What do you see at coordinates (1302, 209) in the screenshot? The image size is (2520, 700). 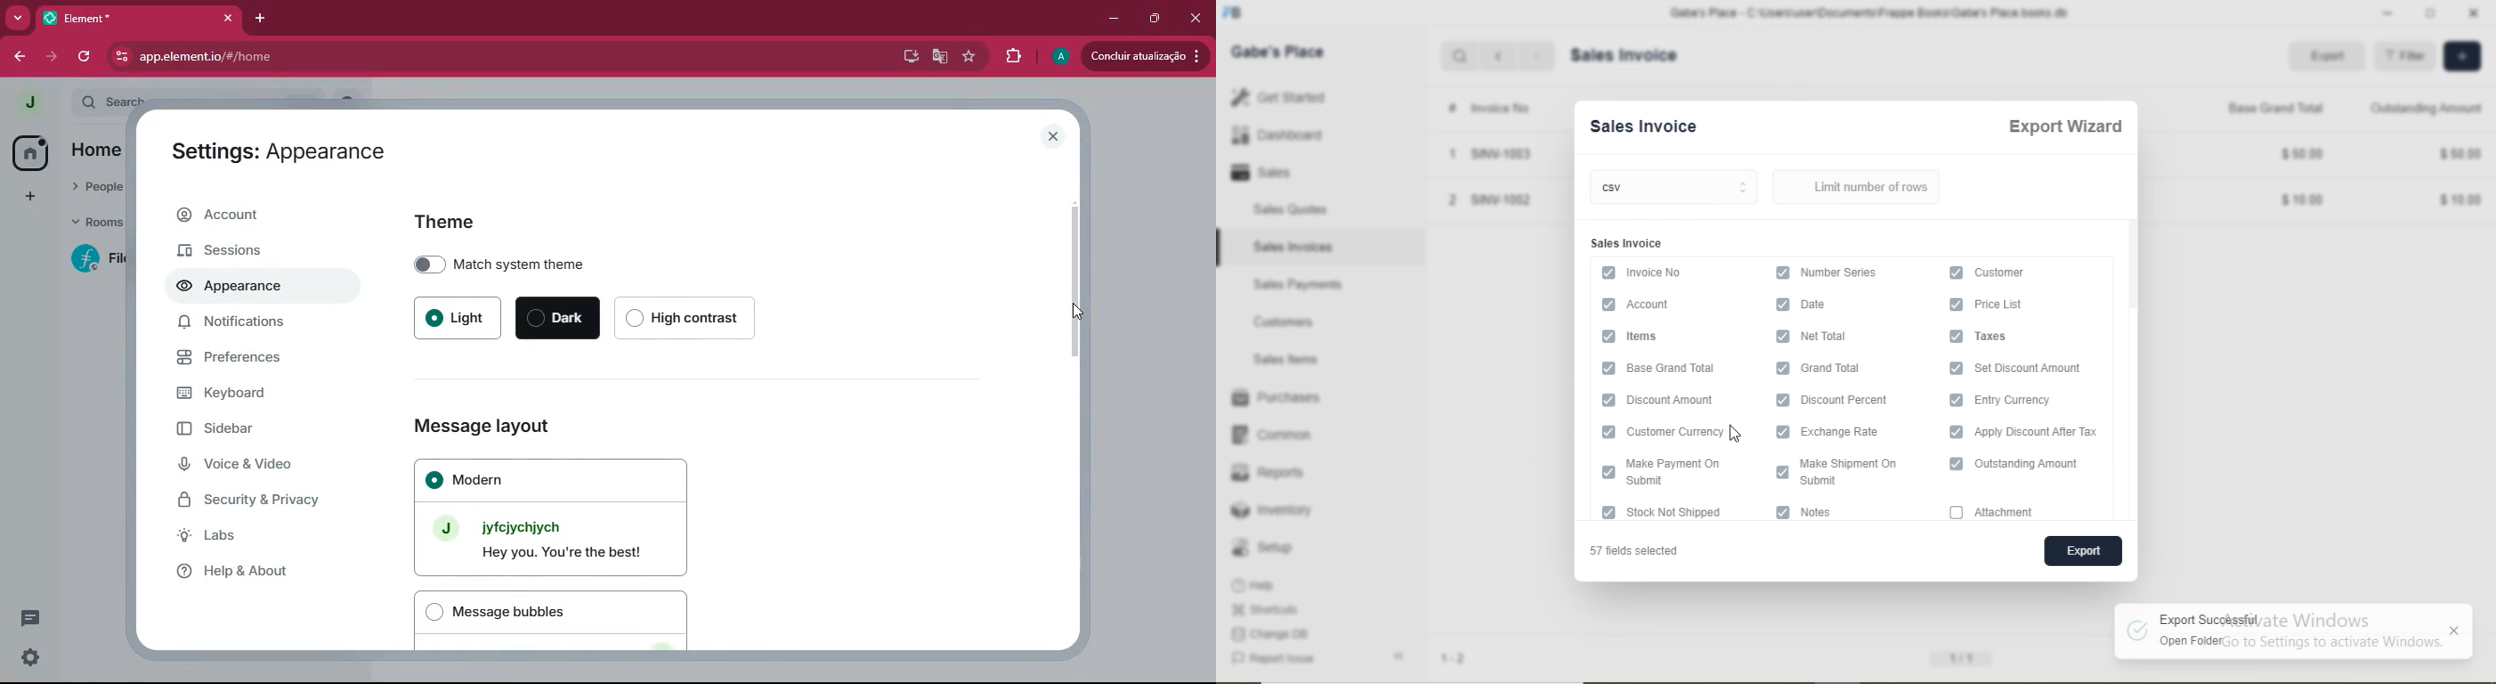 I see `Sales Quotes` at bounding box center [1302, 209].